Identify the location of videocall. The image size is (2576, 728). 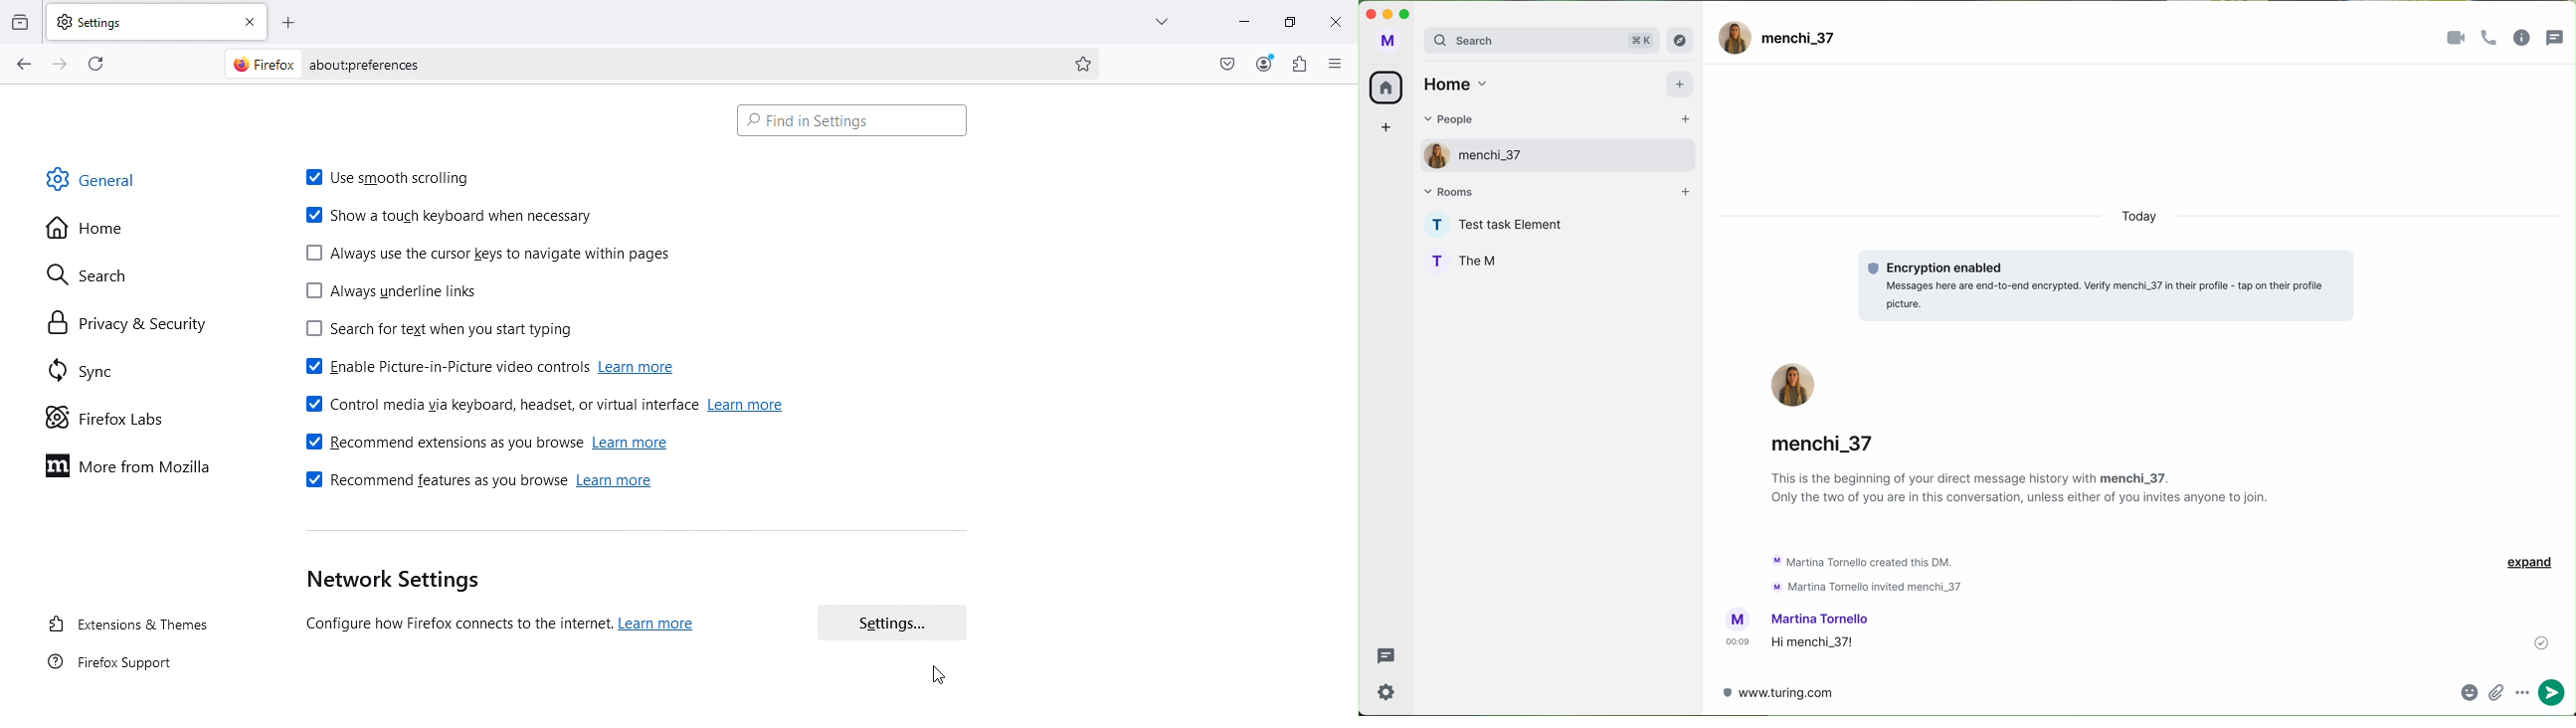
(2457, 38).